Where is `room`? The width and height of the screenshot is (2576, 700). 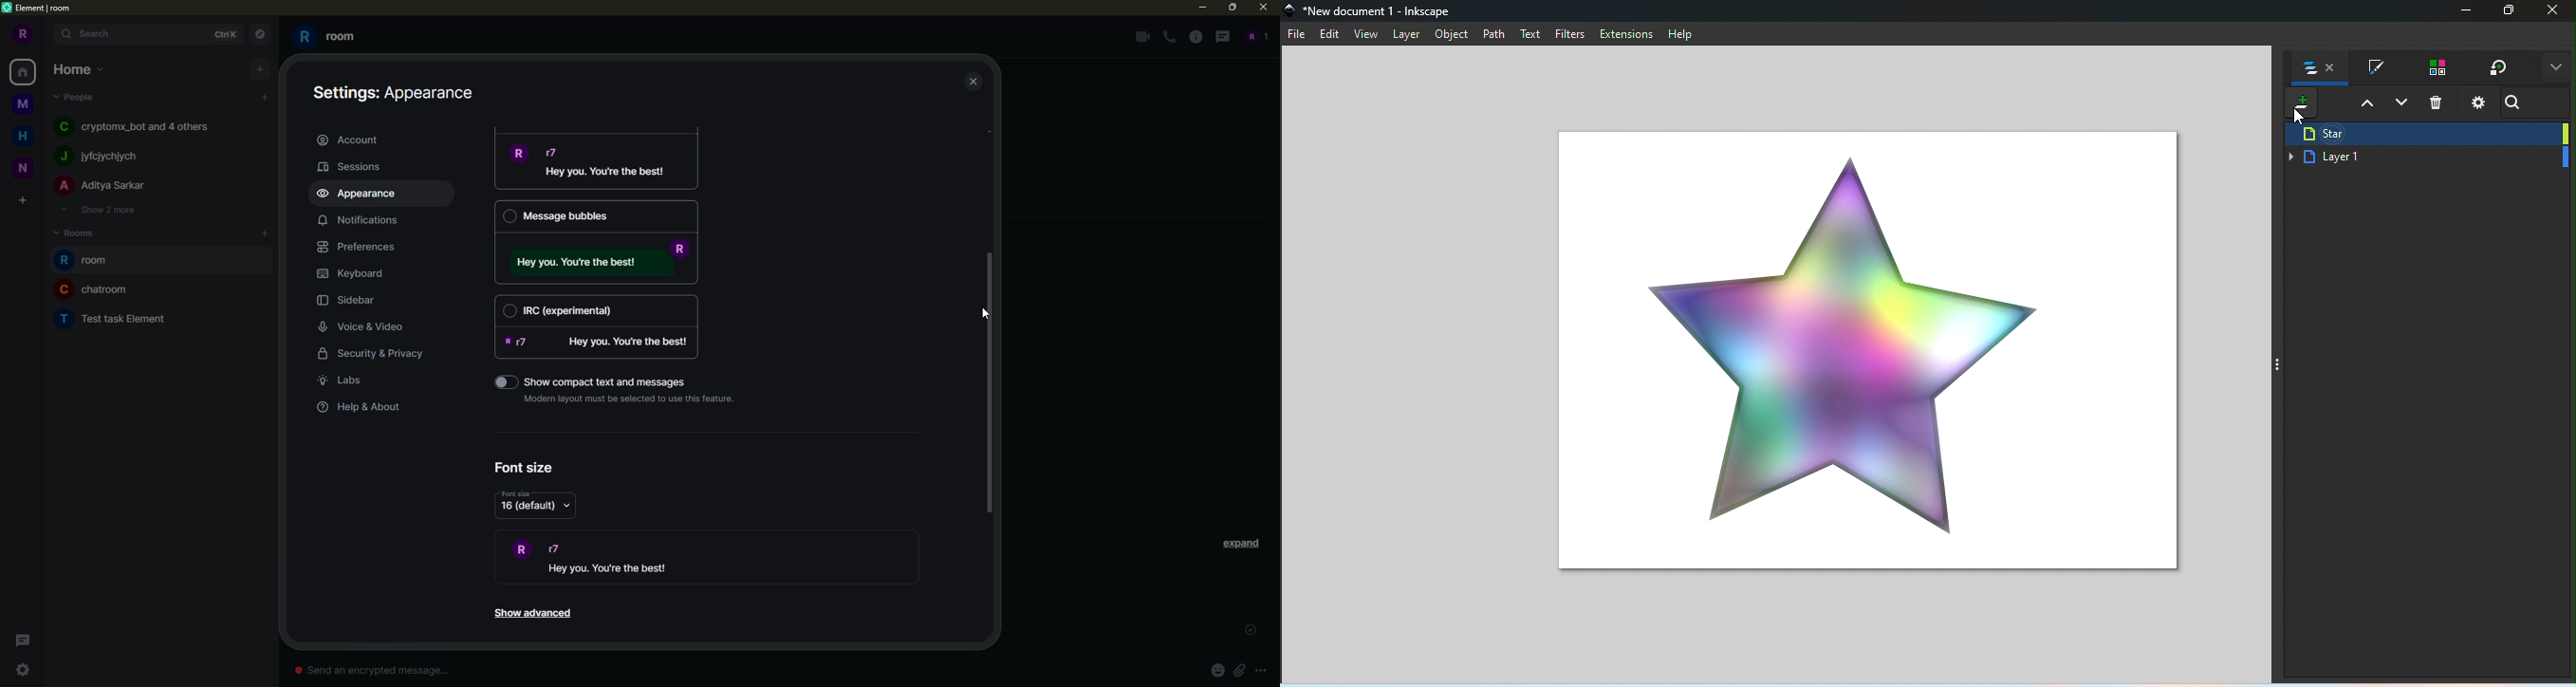
room is located at coordinates (95, 289).